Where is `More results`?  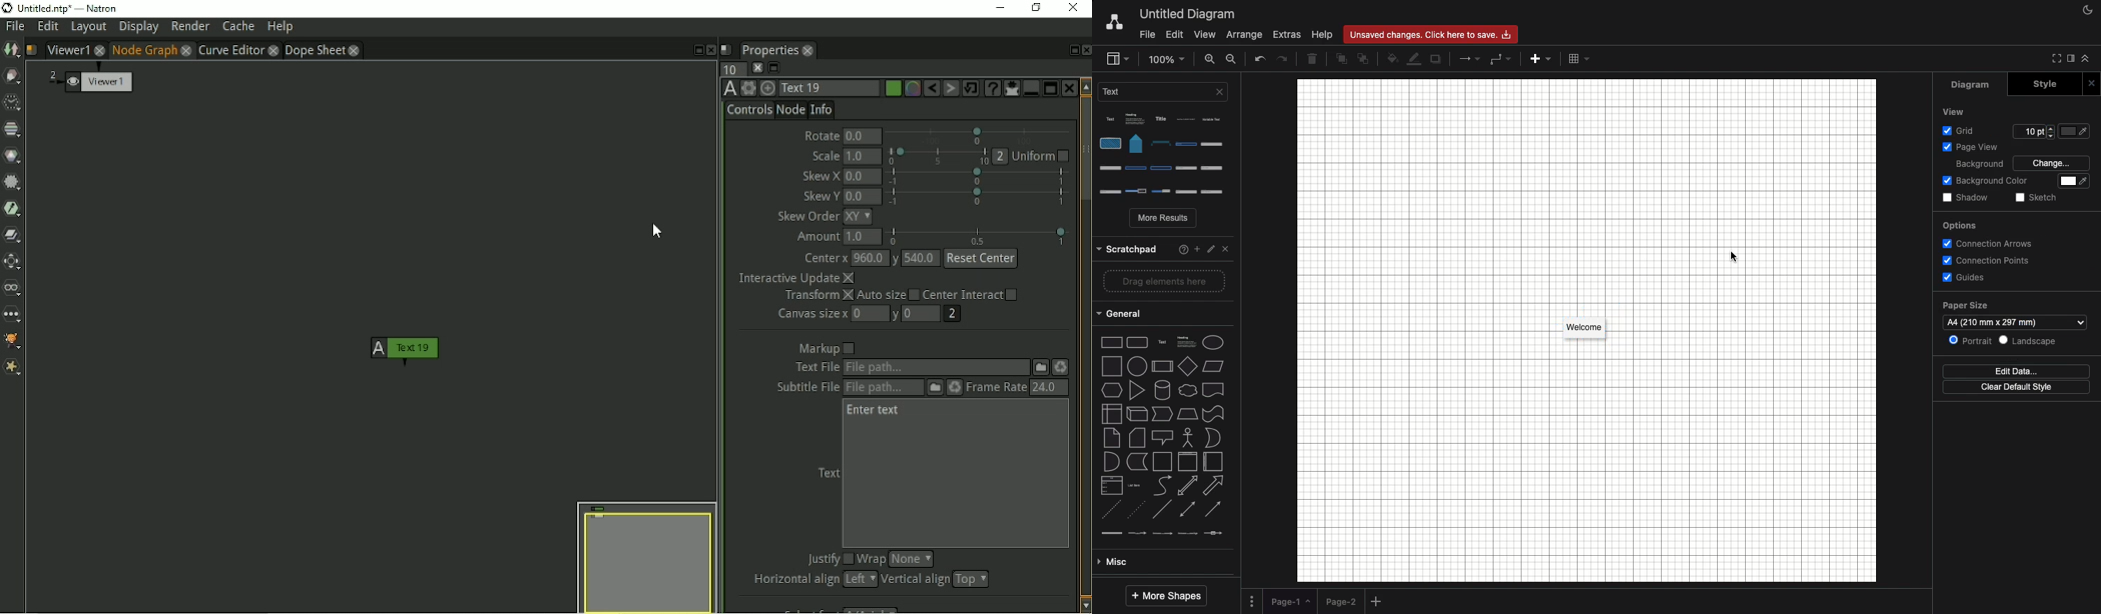
More results is located at coordinates (1164, 219).